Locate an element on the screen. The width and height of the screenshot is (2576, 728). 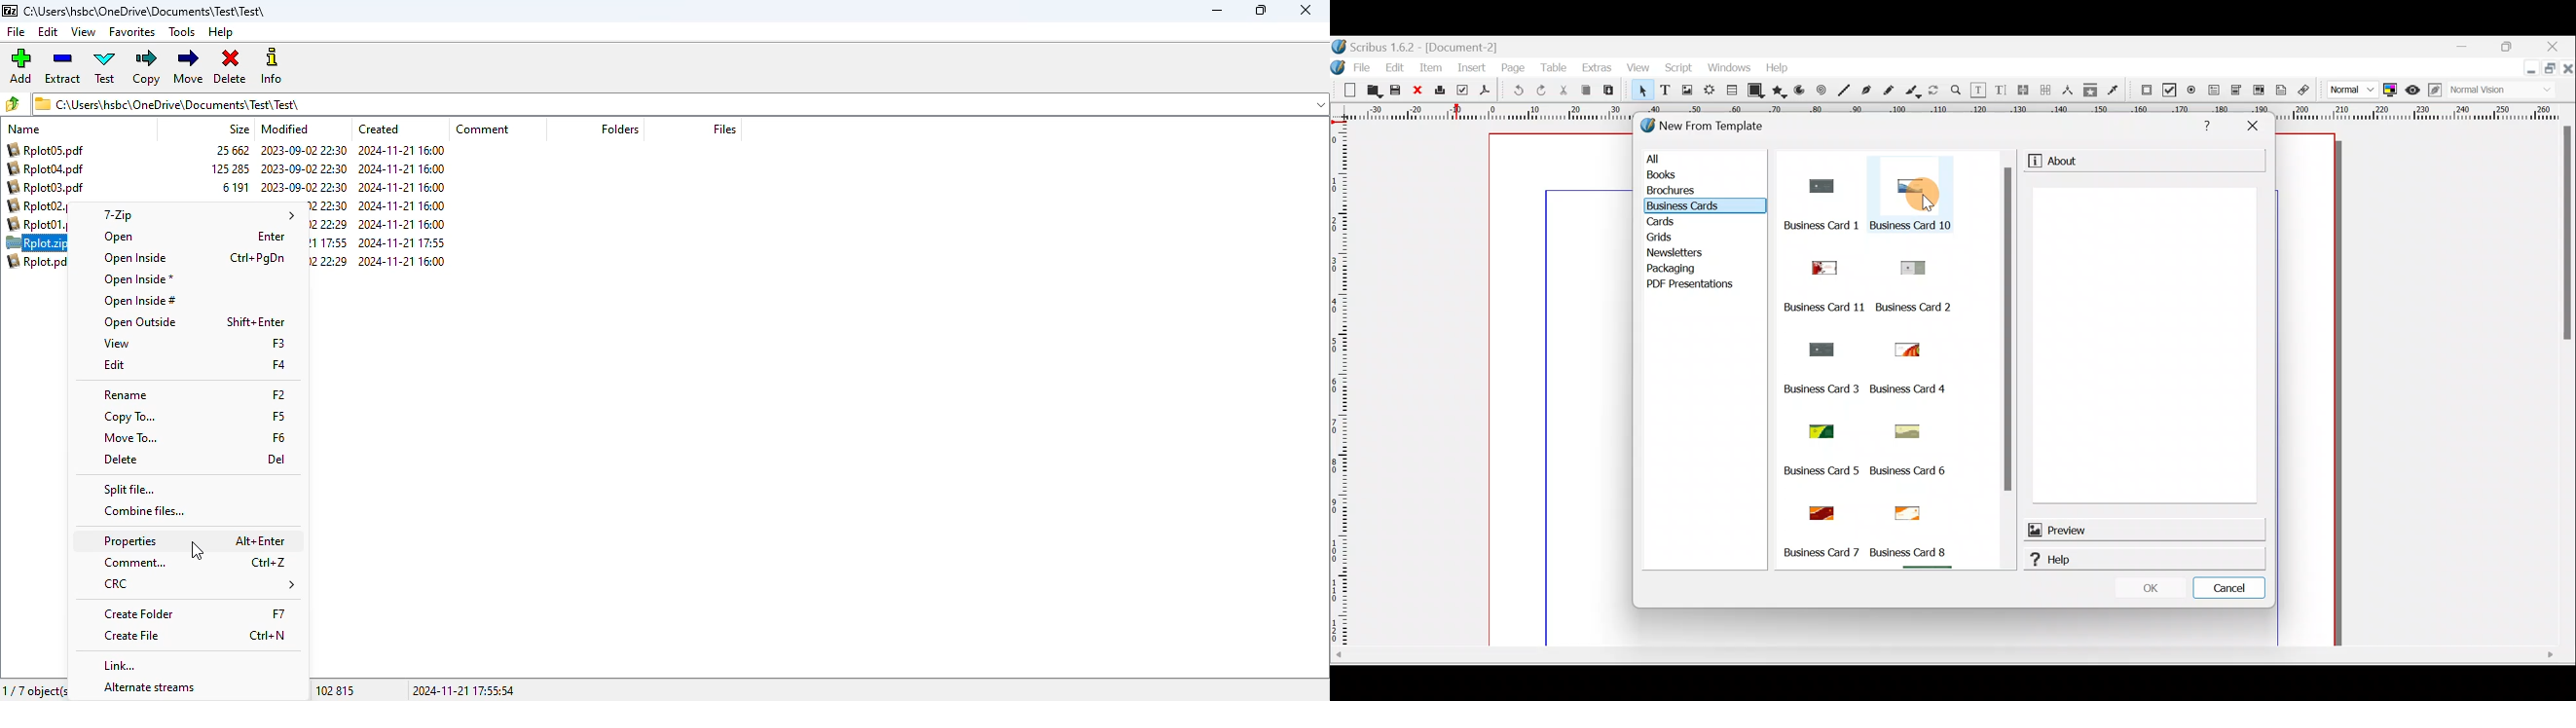
Save as PDF is located at coordinates (1485, 92).